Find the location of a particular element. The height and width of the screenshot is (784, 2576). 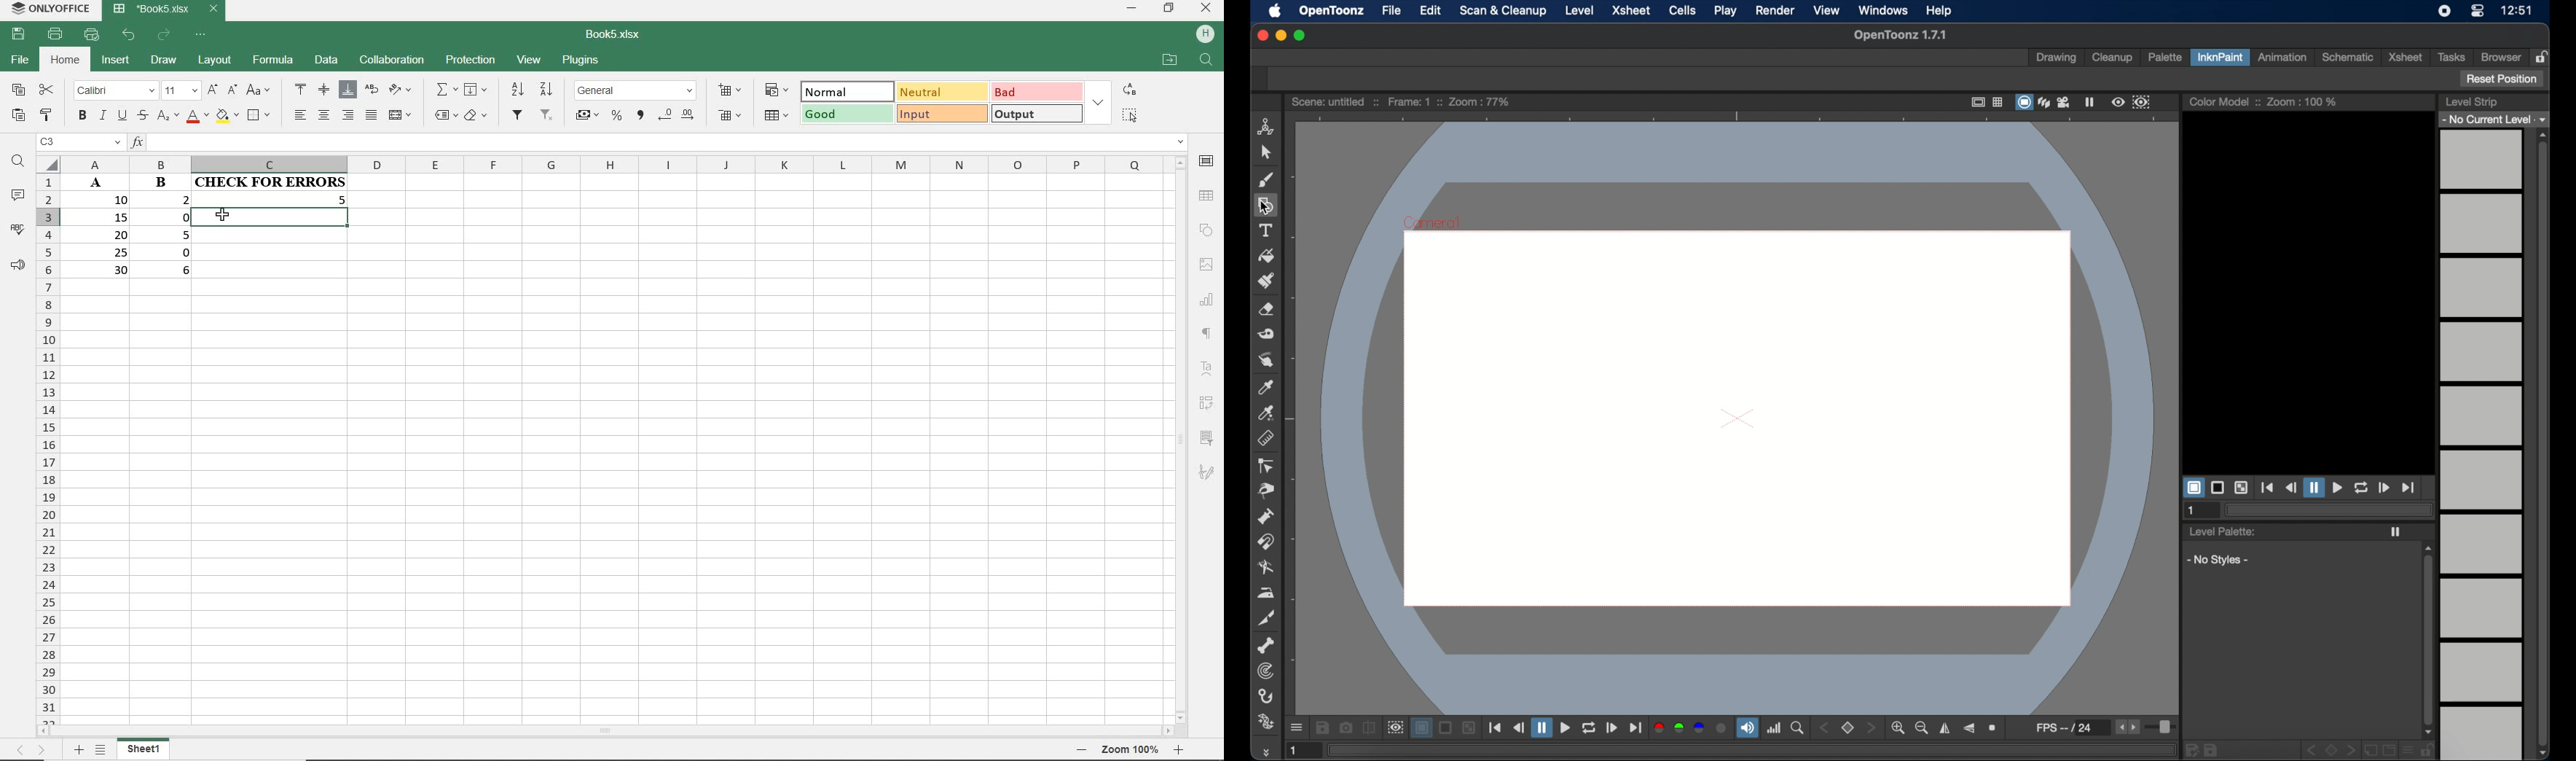

HP is located at coordinates (1206, 34).